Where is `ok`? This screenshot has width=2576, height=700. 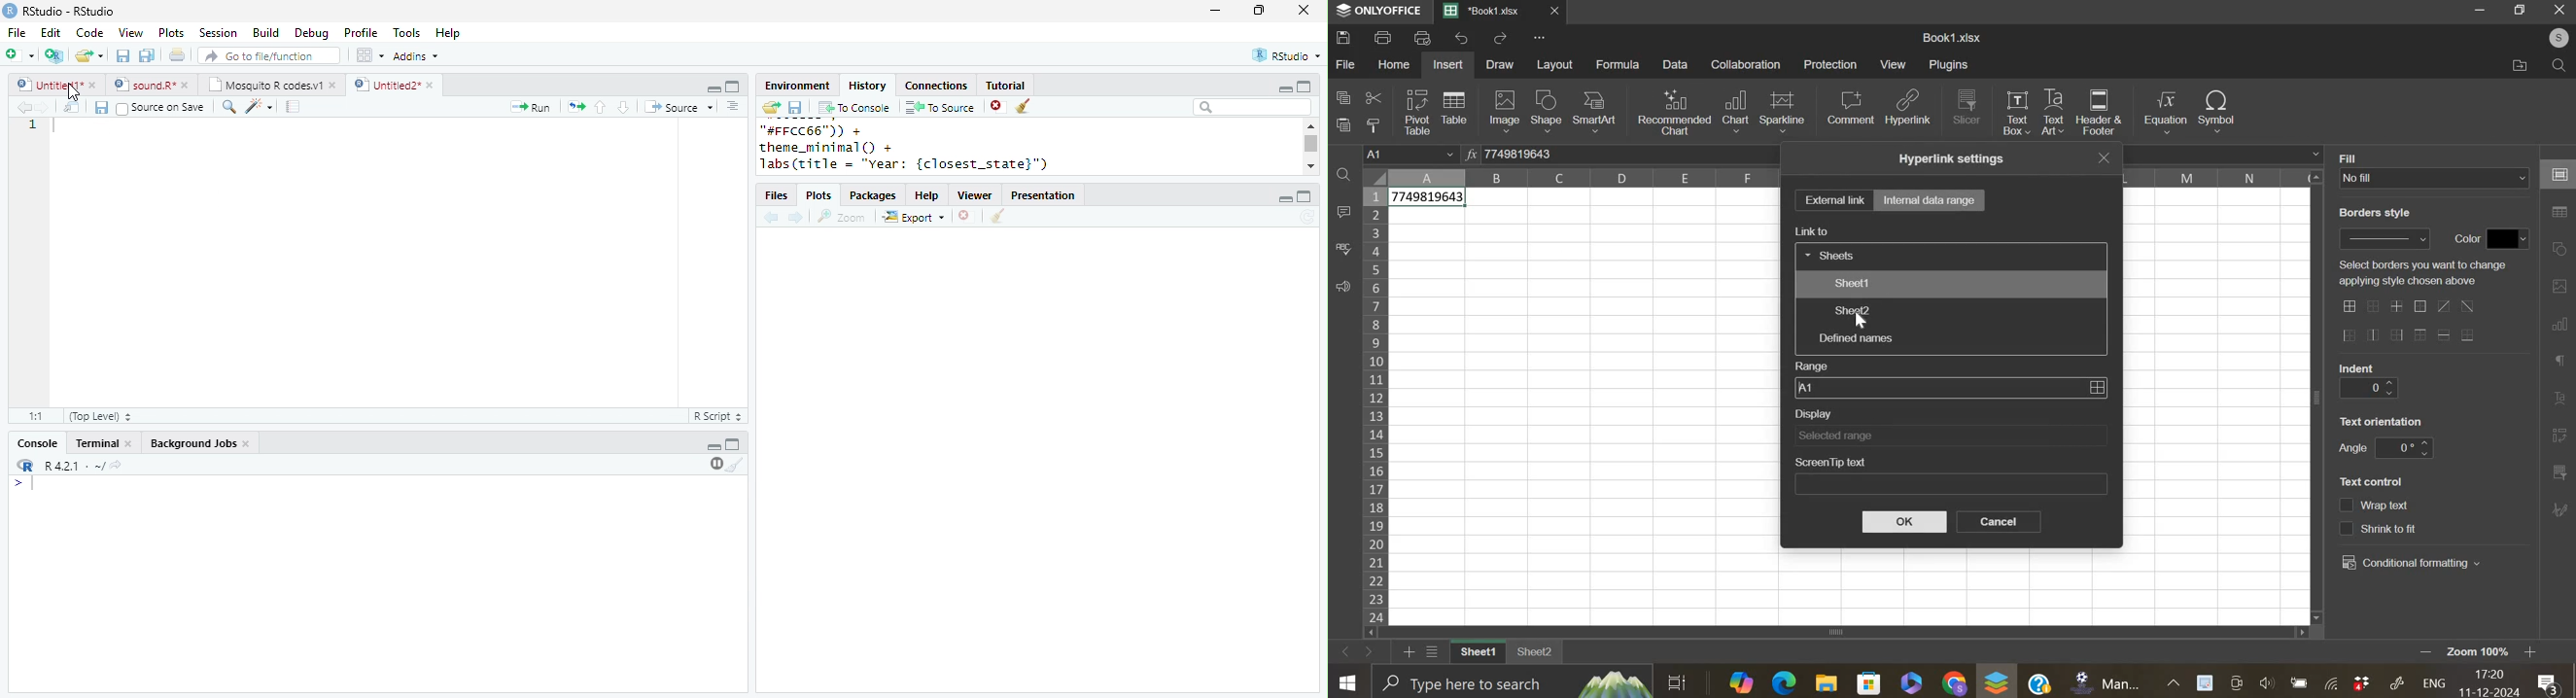 ok is located at coordinates (1904, 522).